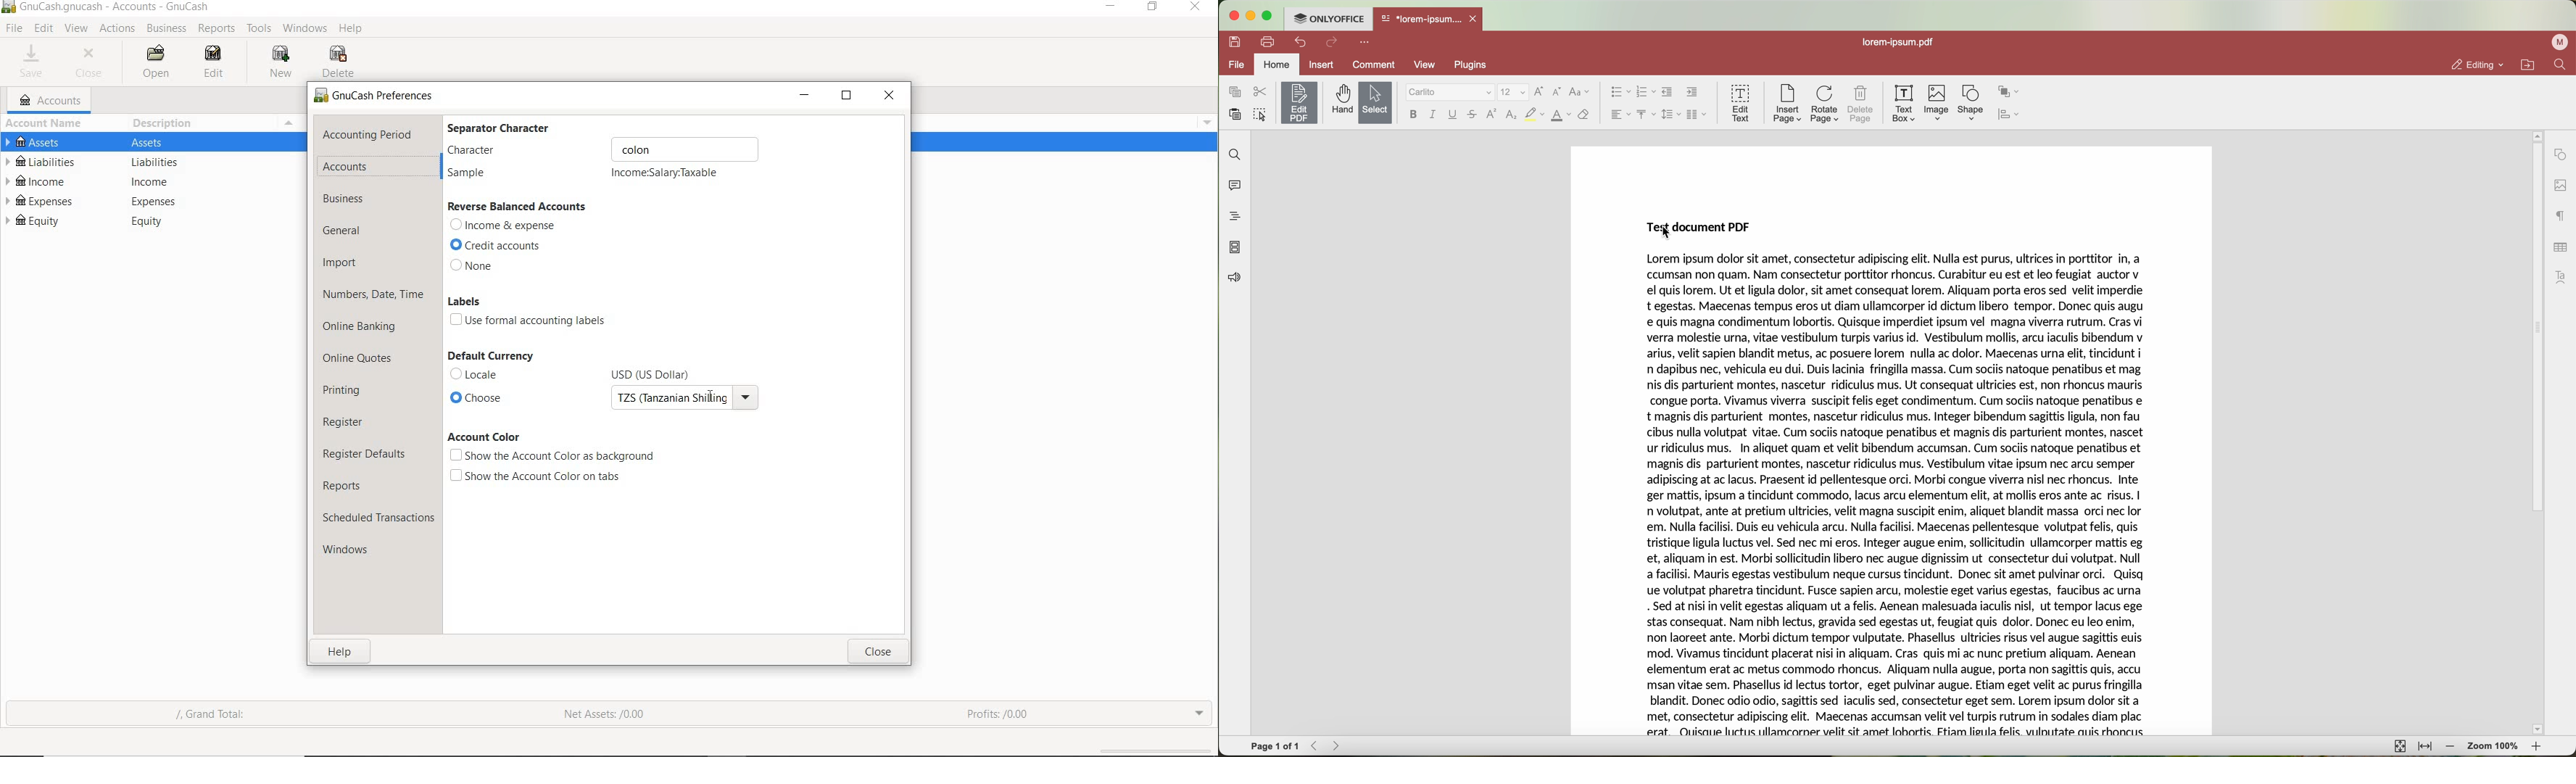  I want to click on , so click(154, 141).